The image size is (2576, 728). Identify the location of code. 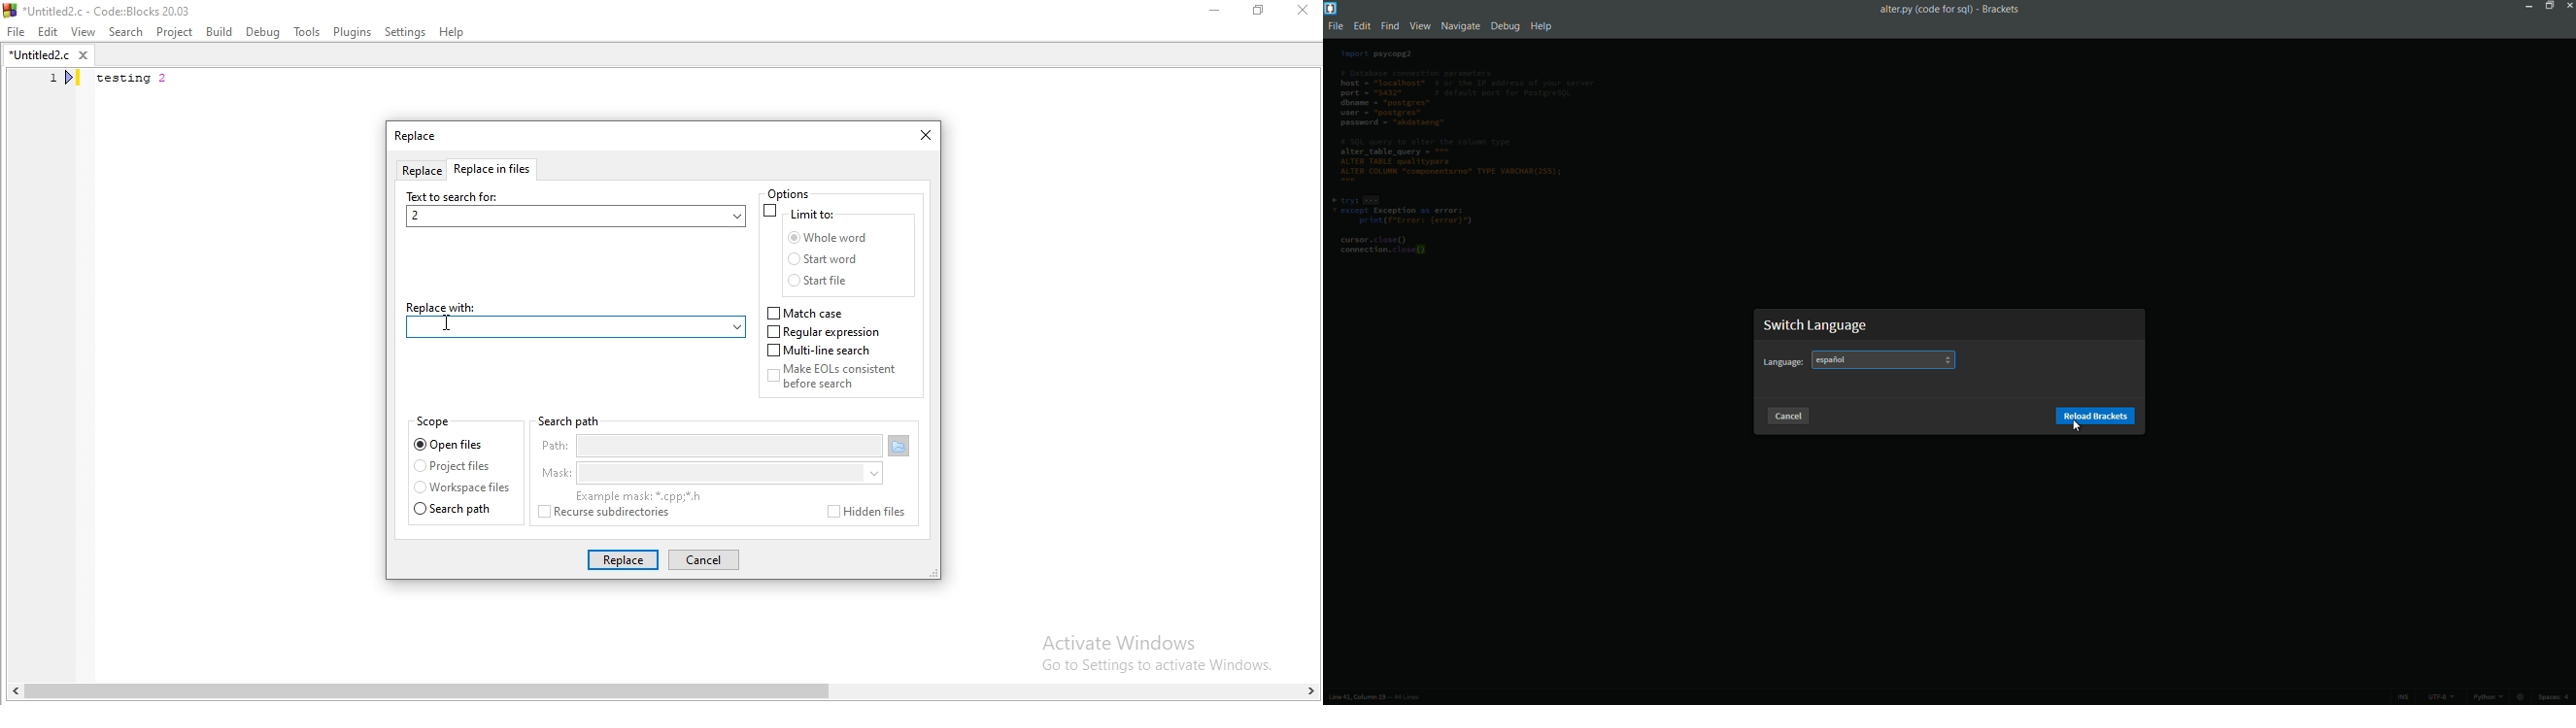
(1461, 153).